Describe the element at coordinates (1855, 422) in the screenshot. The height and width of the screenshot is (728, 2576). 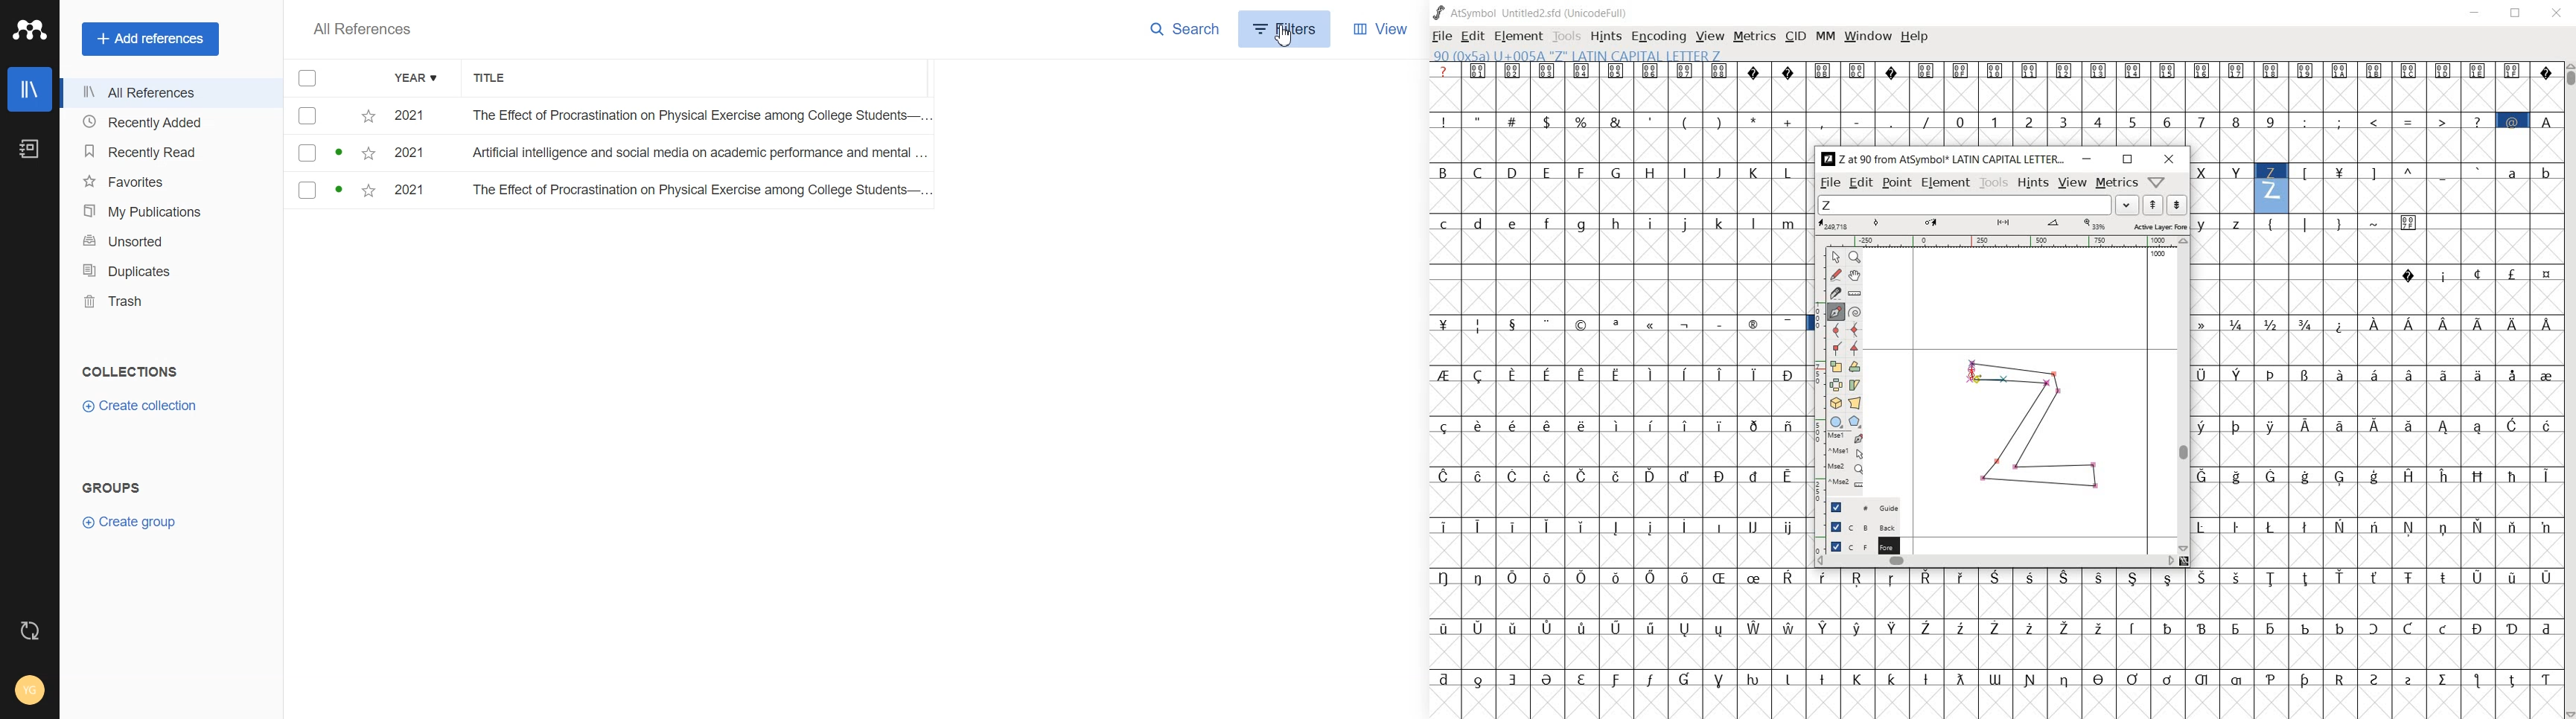
I see `polygon or star` at that location.